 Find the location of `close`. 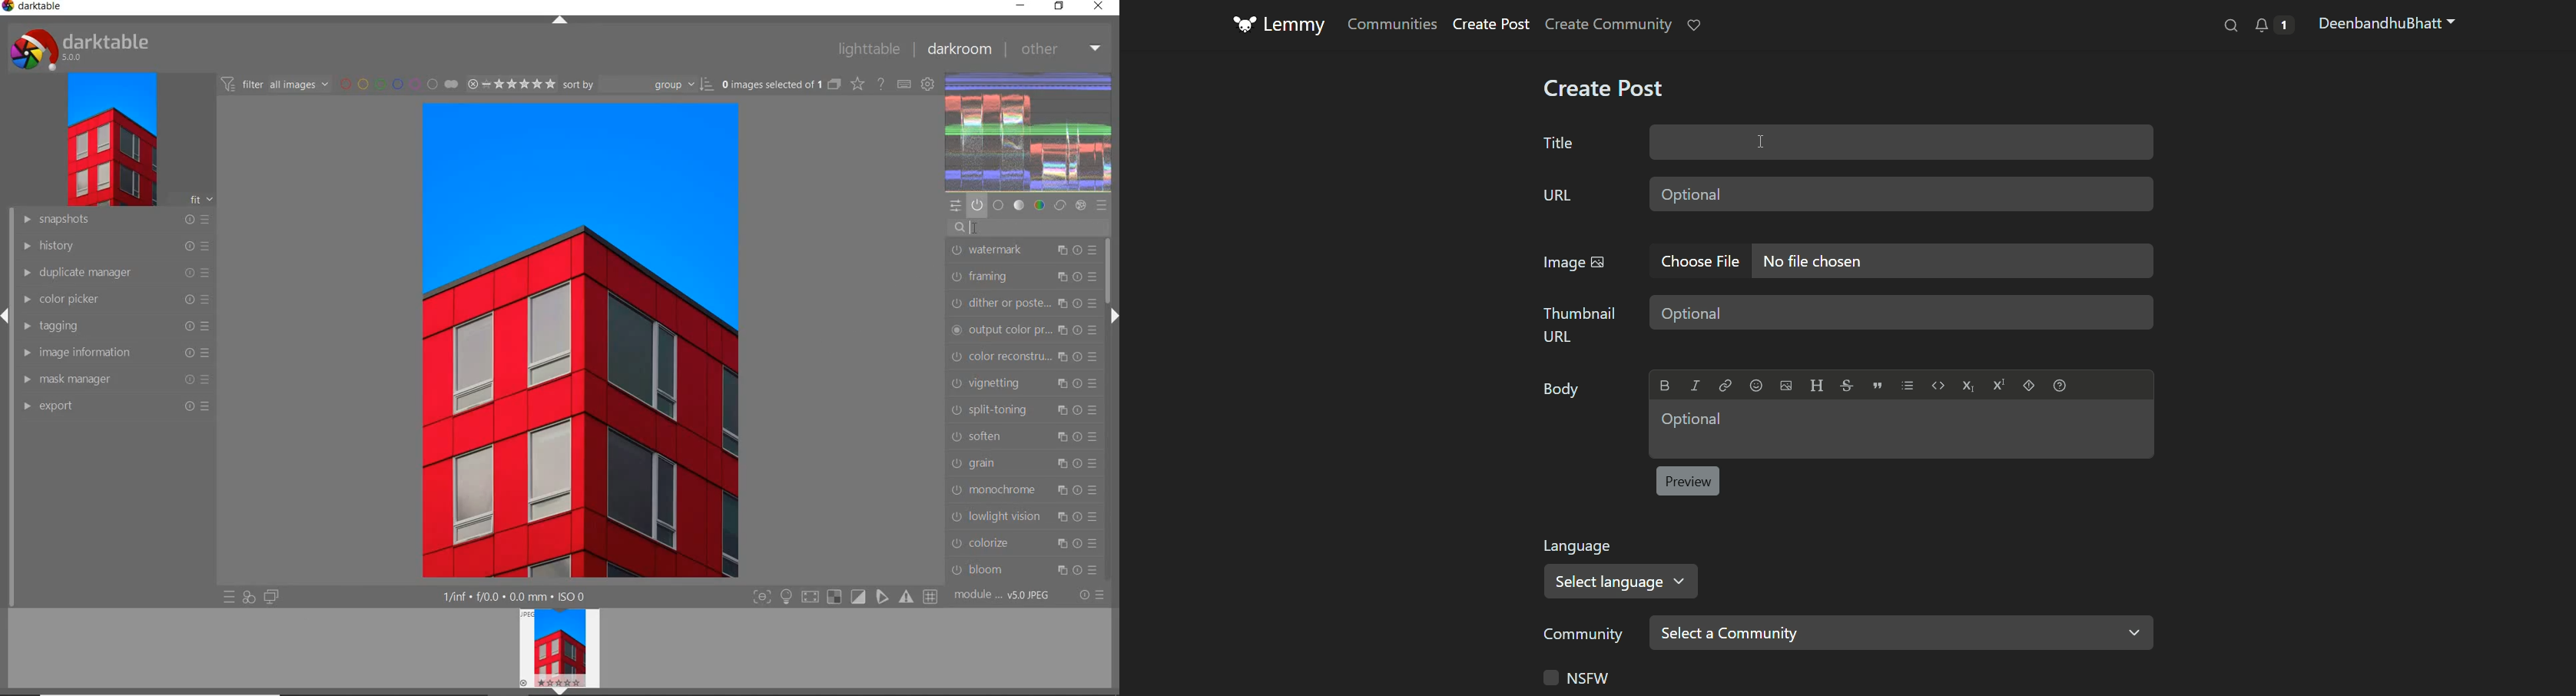

close is located at coordinates (1099, 7).